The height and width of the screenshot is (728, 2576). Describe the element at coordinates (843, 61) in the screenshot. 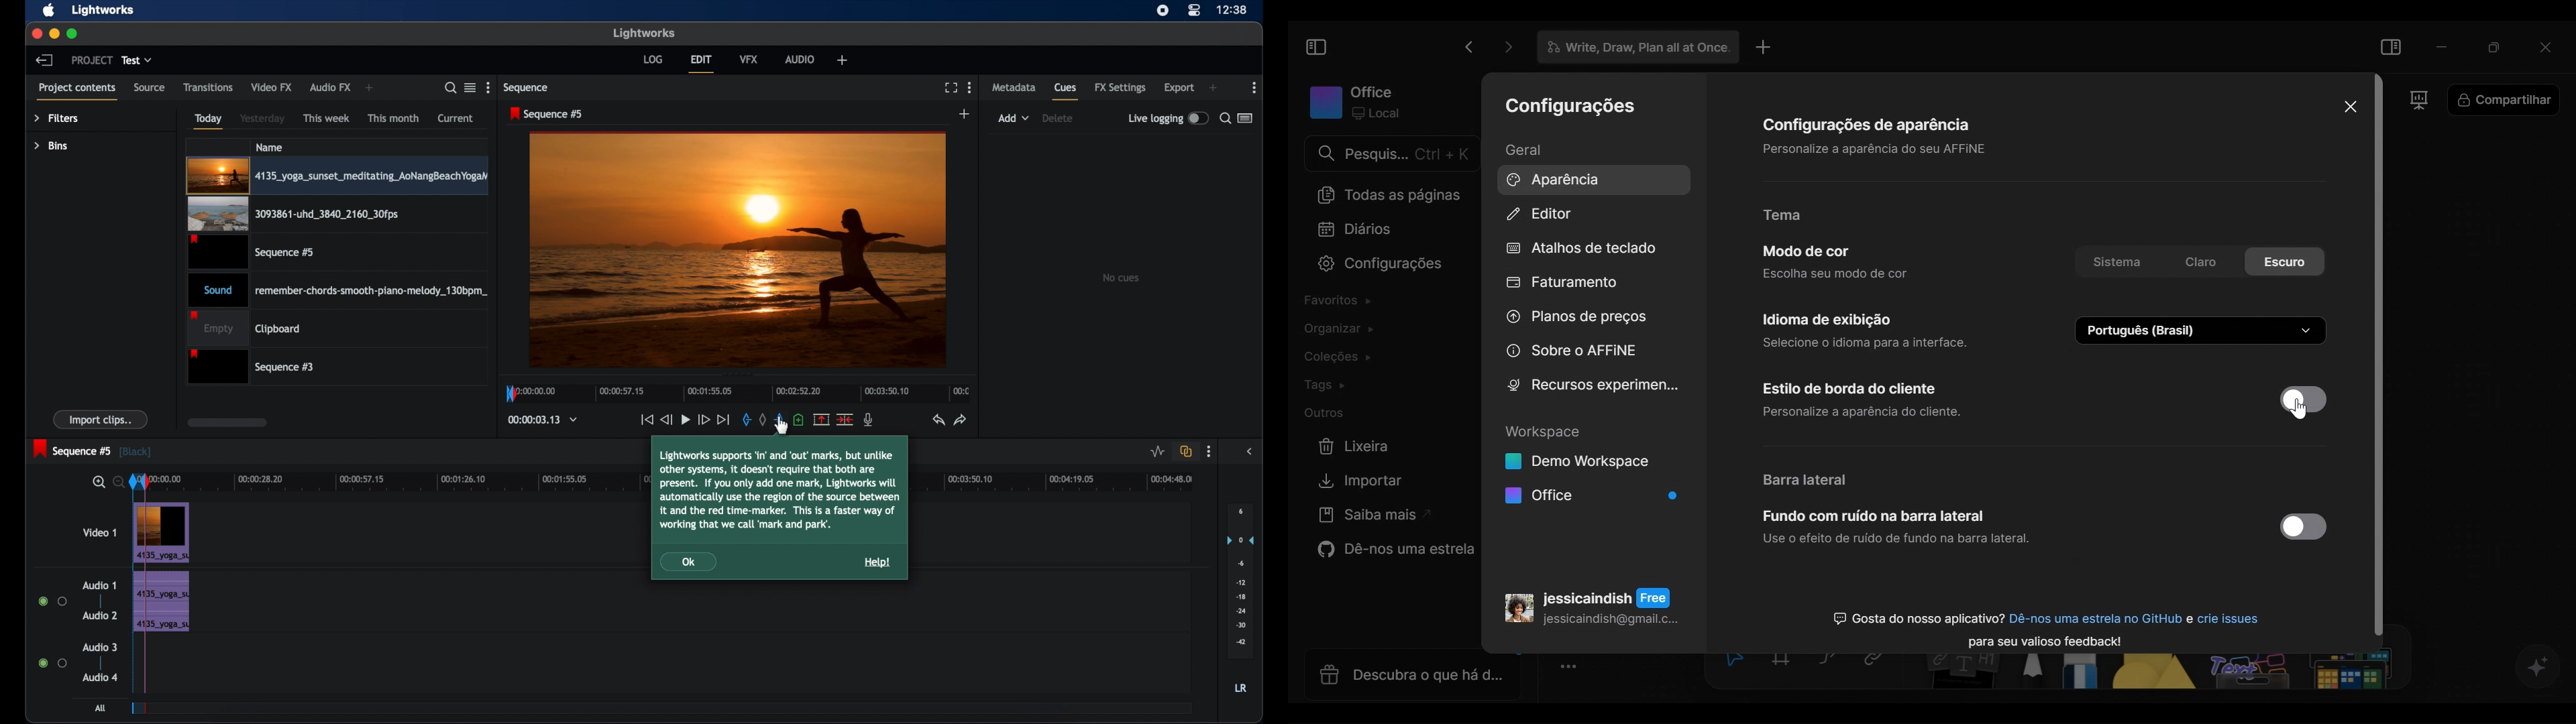

I see `add` at that location.